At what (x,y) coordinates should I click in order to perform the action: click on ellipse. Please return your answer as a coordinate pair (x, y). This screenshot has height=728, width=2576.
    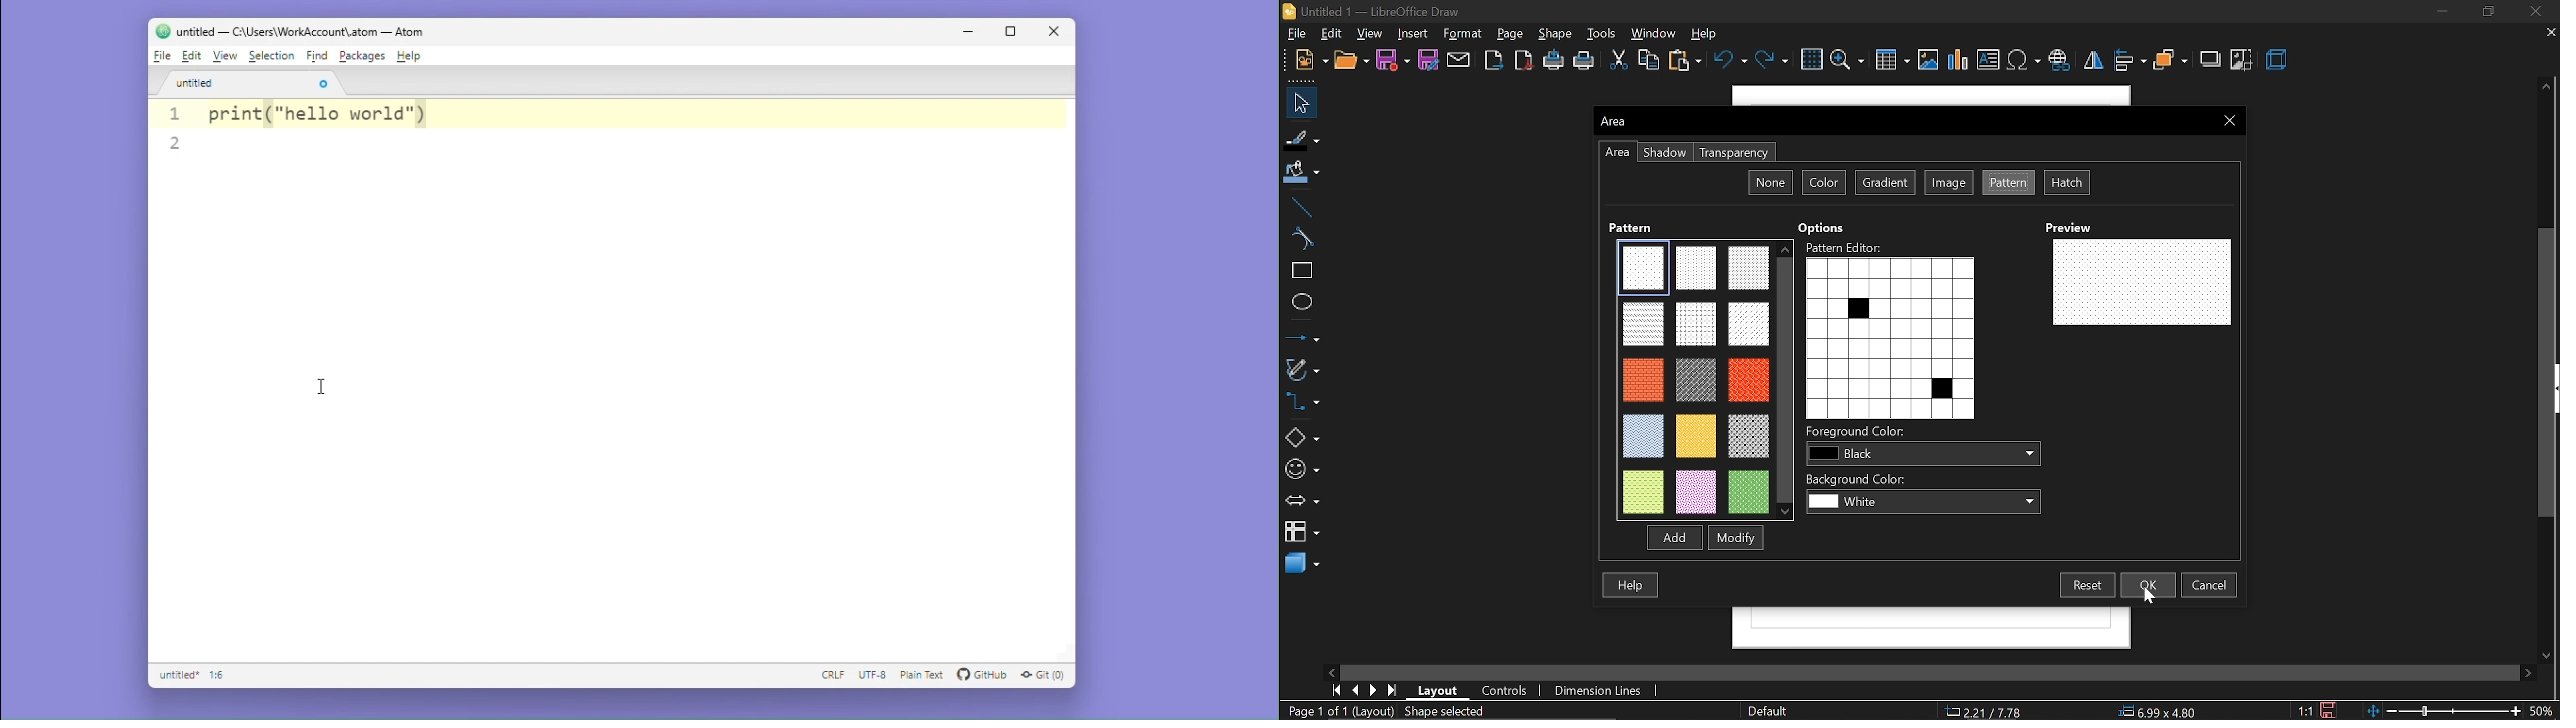
    Looking at the image, I should click on (1300, 302).